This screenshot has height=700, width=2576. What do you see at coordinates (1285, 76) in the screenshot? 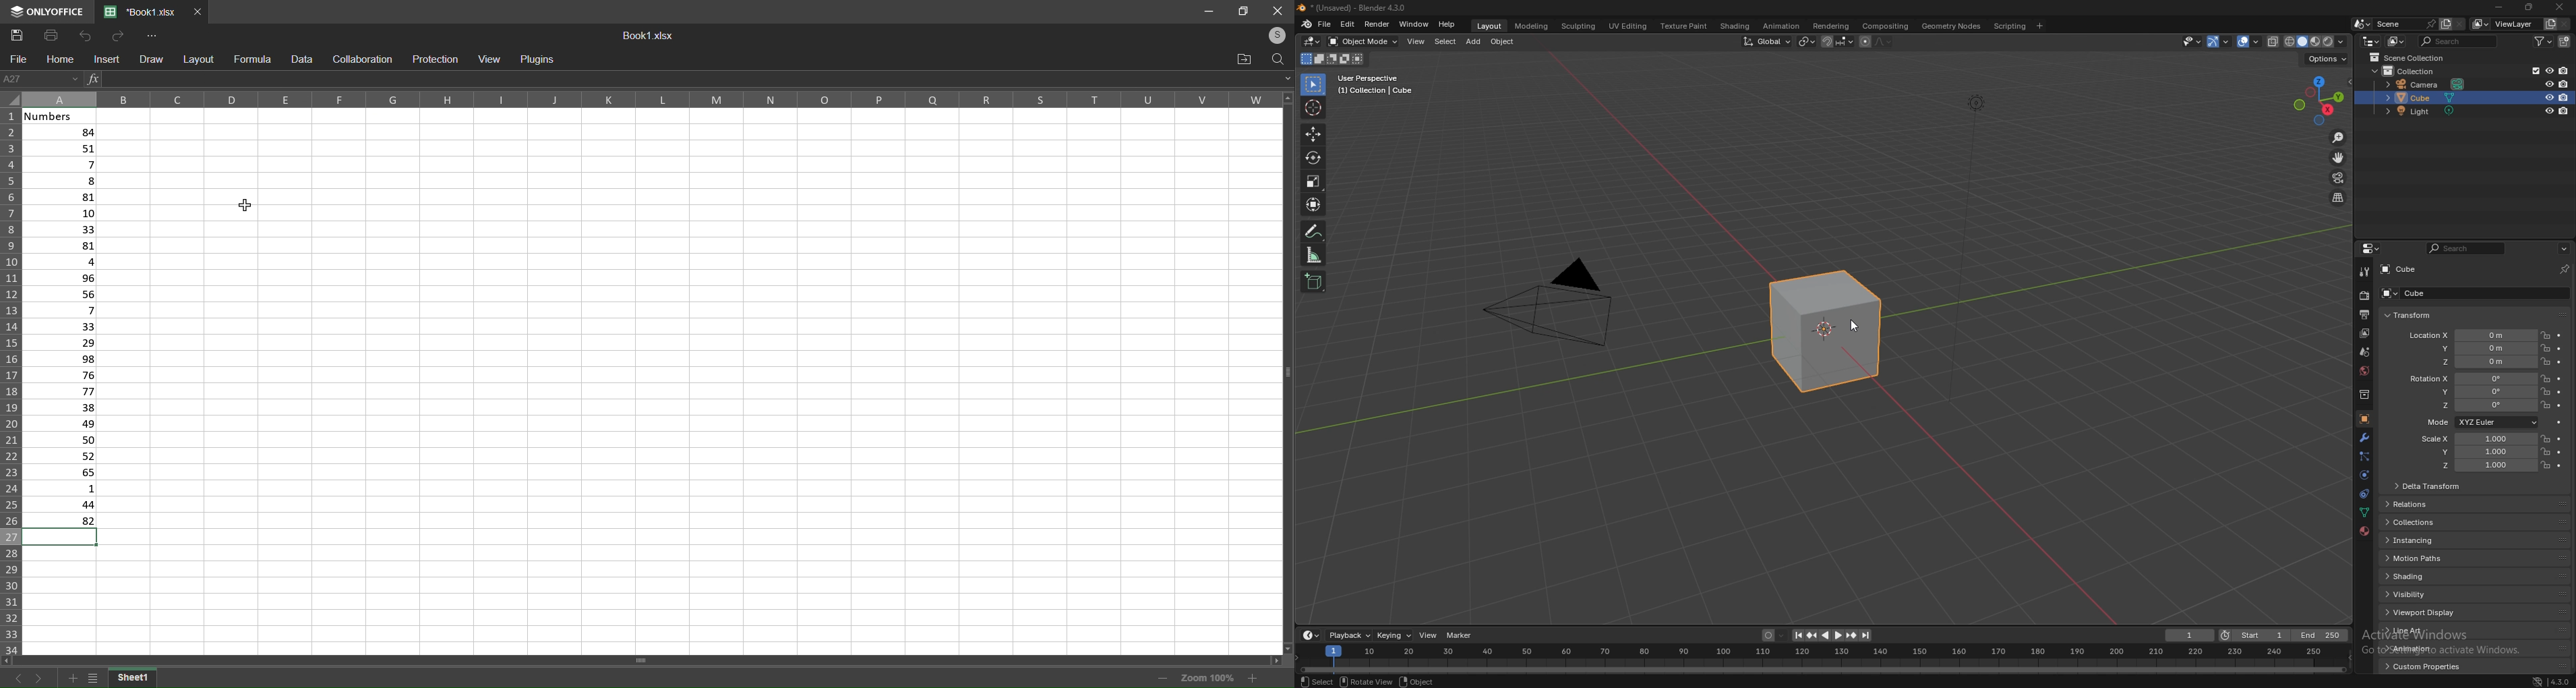
I see `expand` at bounding box center [1285, 76].